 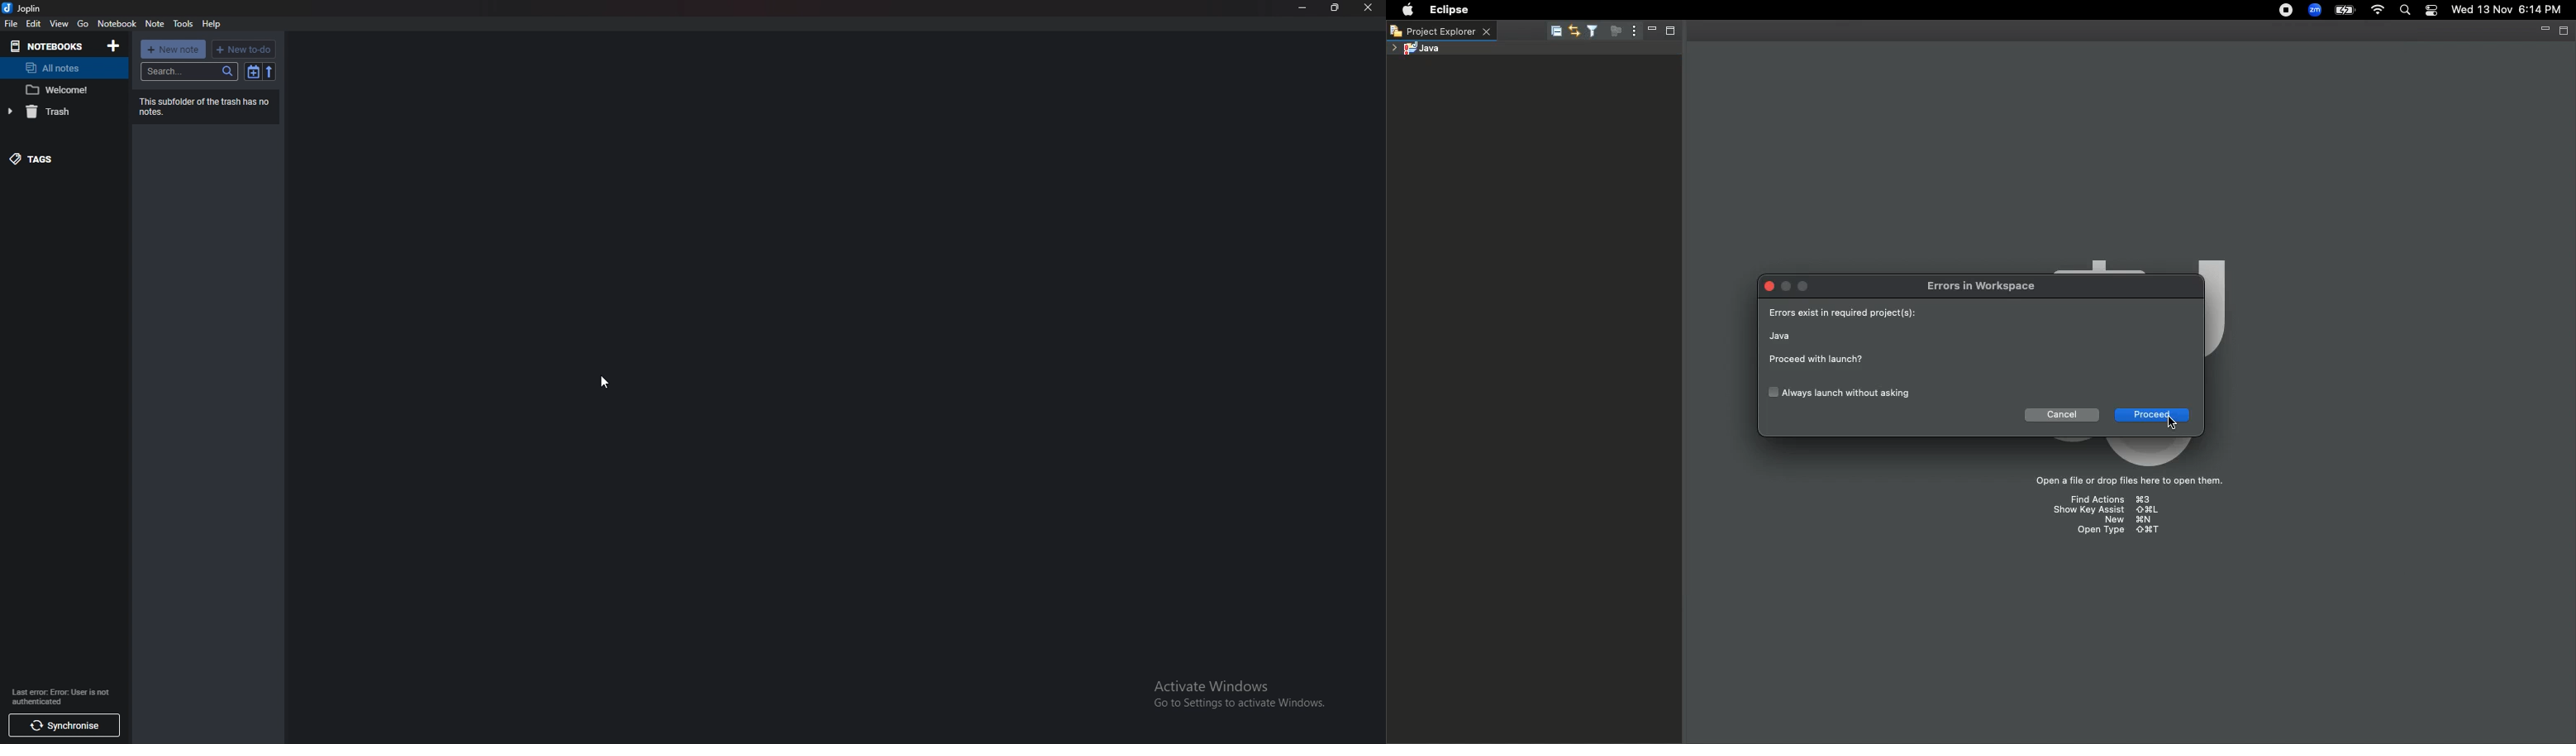 What do you see at coordinates (253, 72) in the screenshot?
I see `toggle sort order` at bounding box center [253, 72].